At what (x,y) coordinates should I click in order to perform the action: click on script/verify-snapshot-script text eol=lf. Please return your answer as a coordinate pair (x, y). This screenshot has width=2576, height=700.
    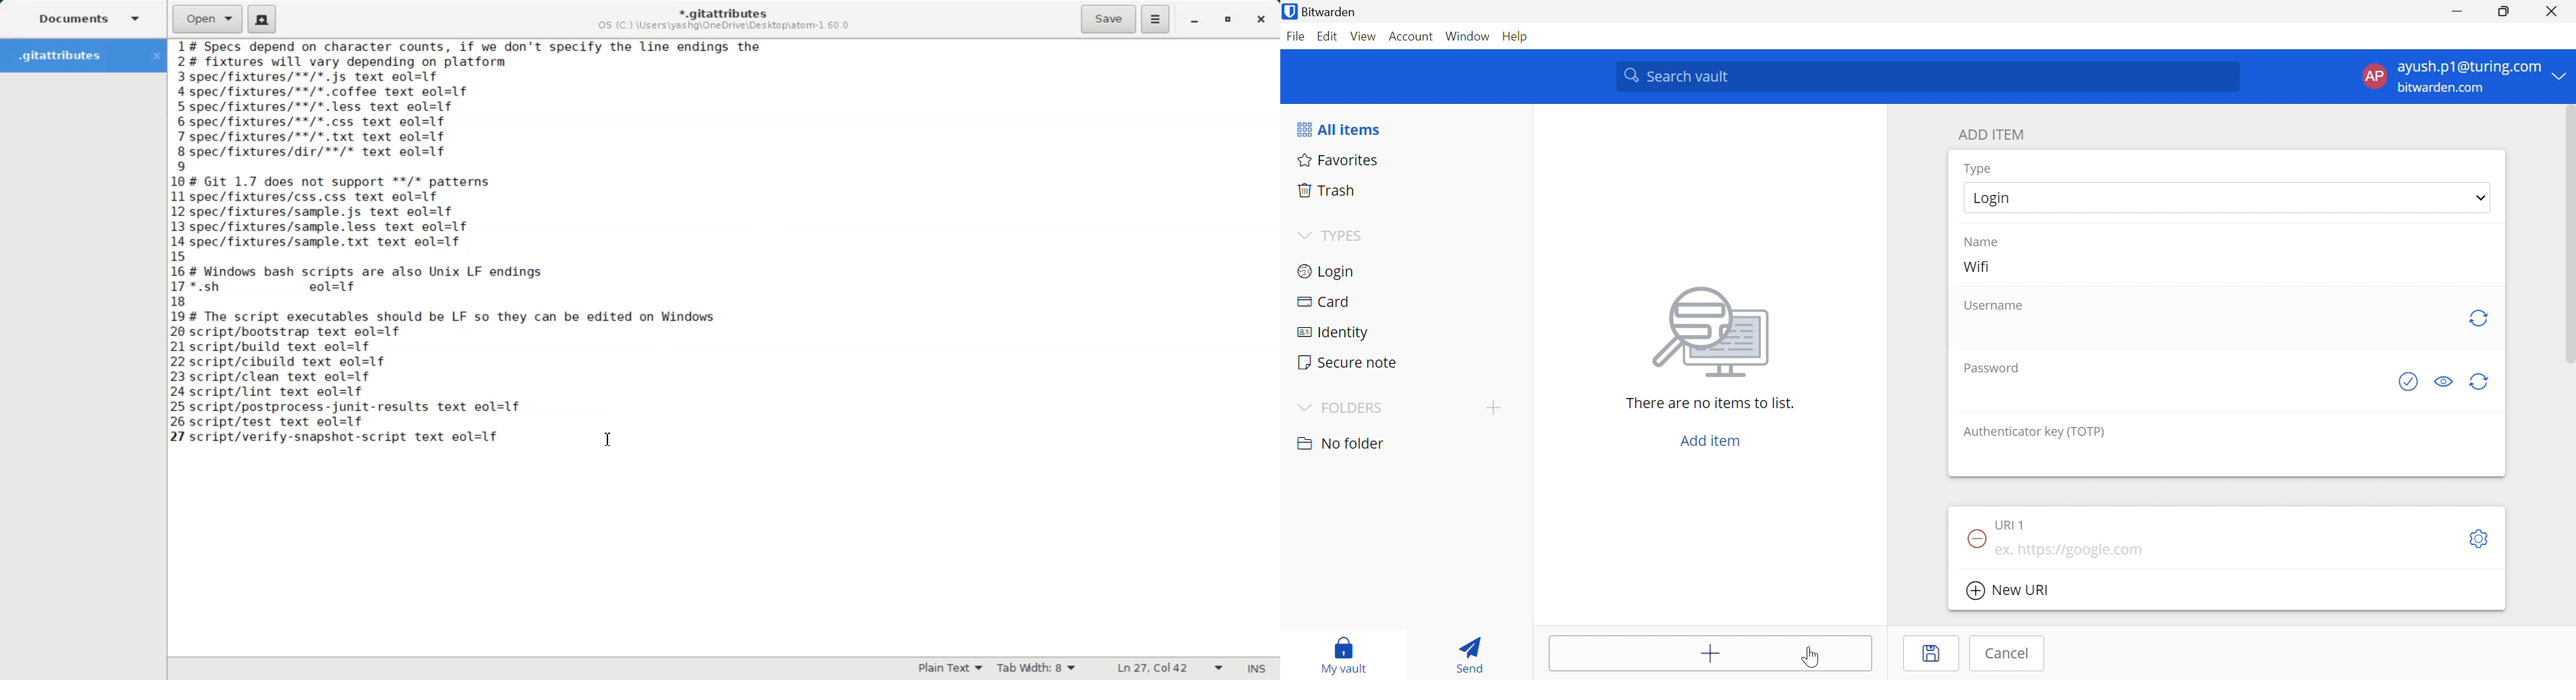
    Looking at the image, I should click on (349, 437).